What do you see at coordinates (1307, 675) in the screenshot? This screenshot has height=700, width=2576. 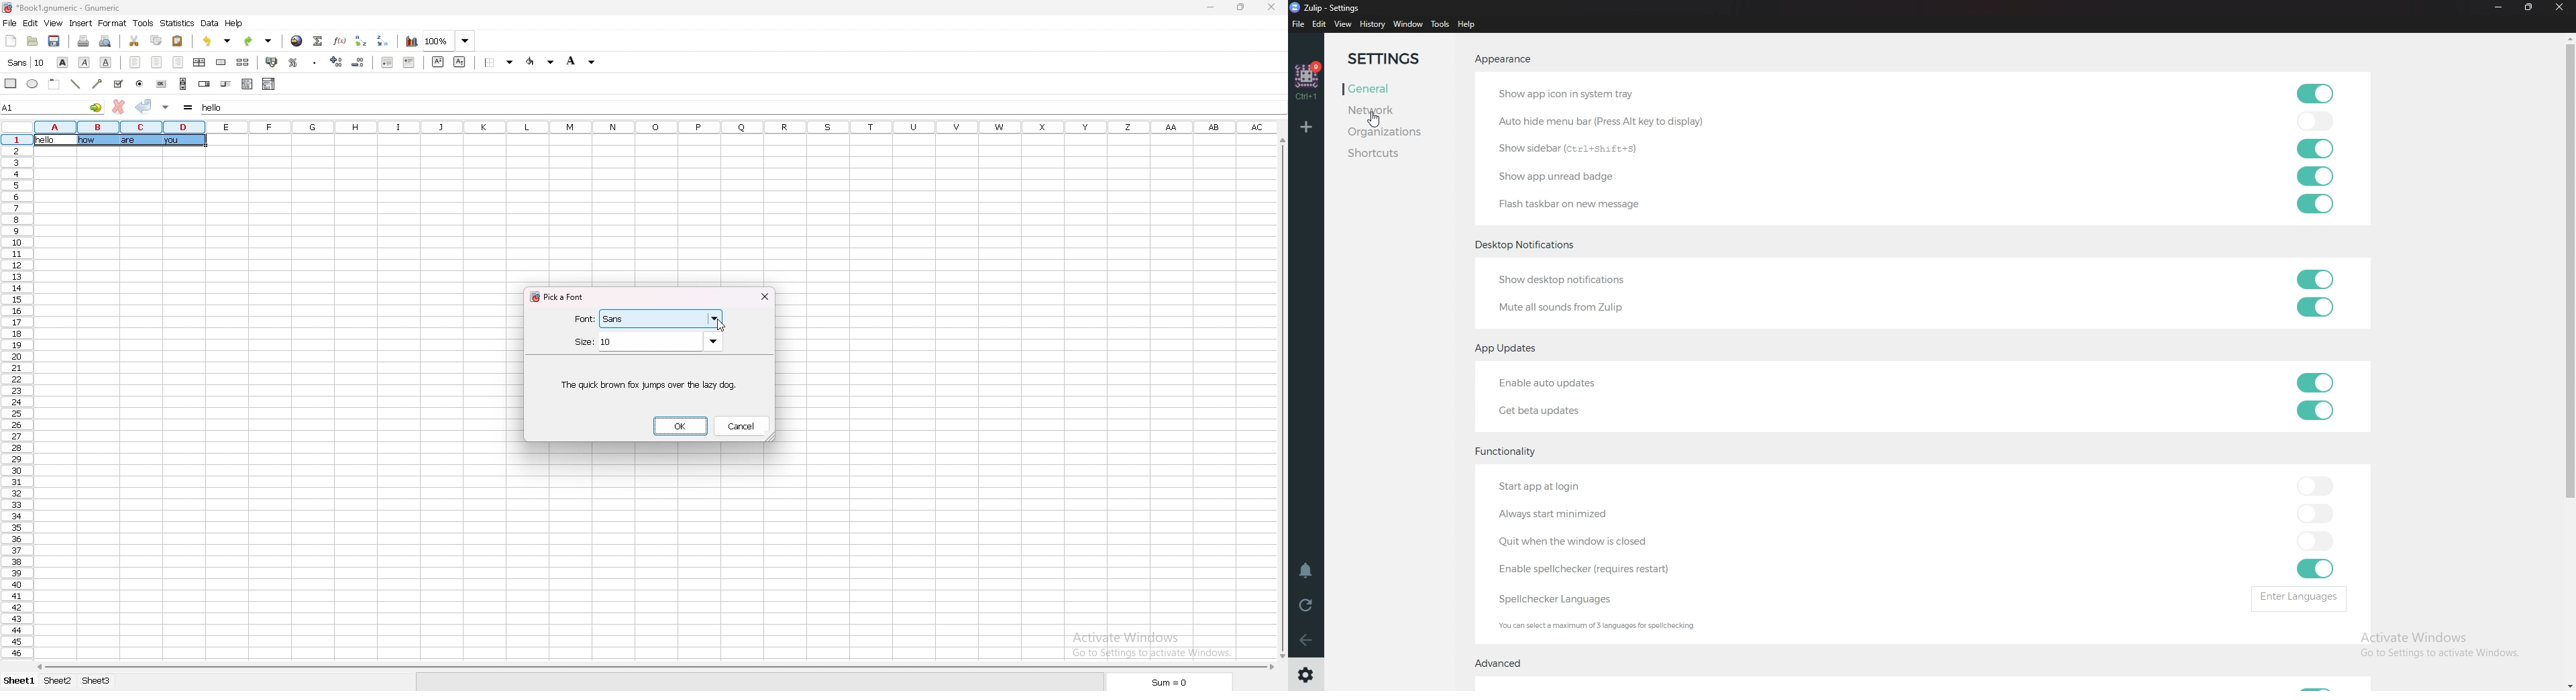 I see `Settings` at bounding box center [1307, 675].